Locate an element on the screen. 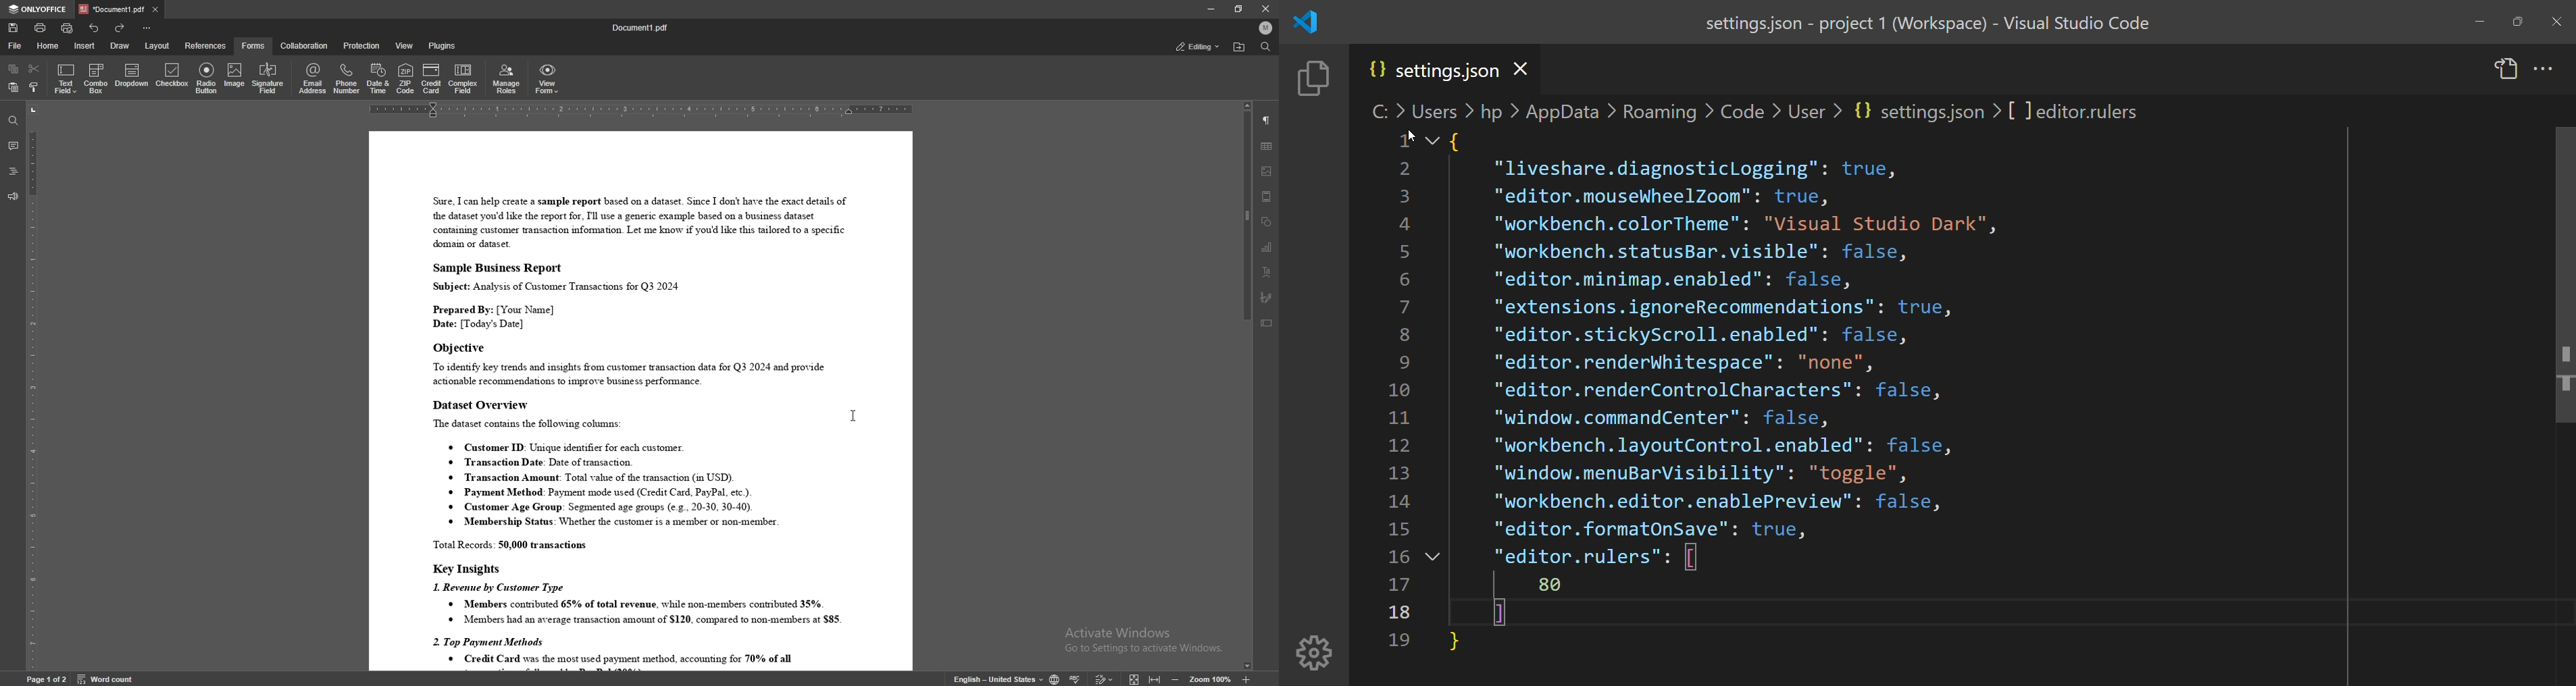  change text language is located at coordinates (999, 678).